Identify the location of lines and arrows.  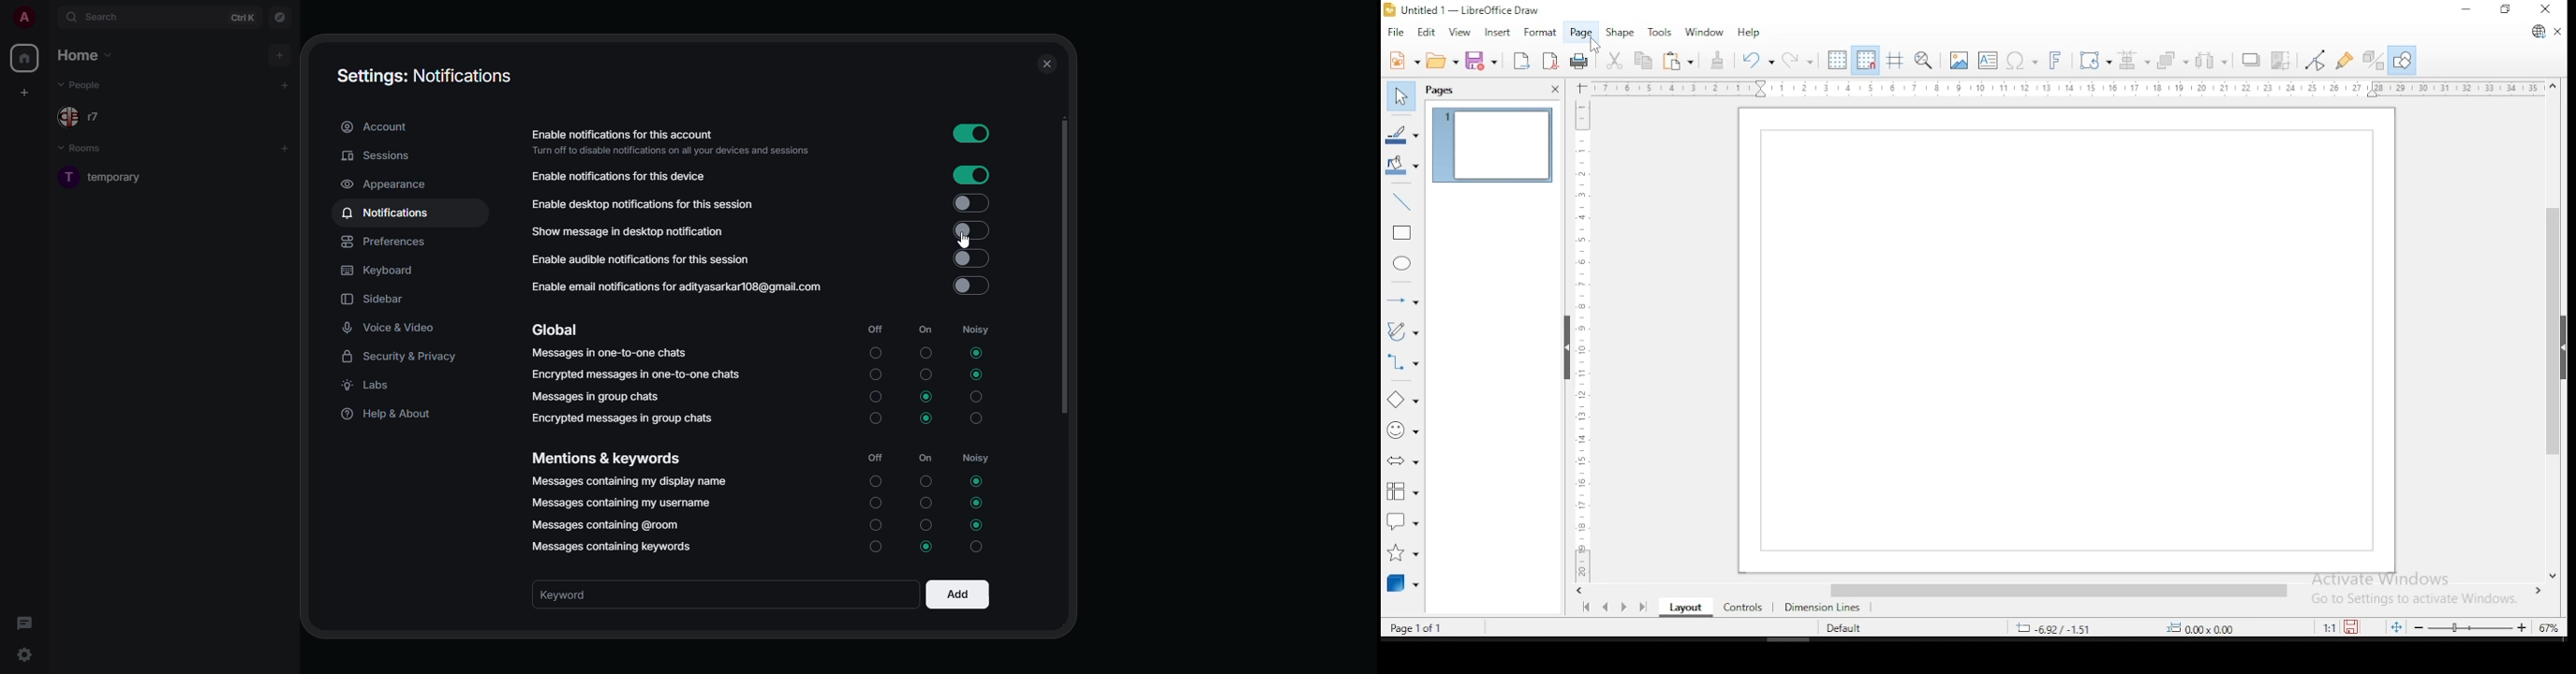
(1402, 298).